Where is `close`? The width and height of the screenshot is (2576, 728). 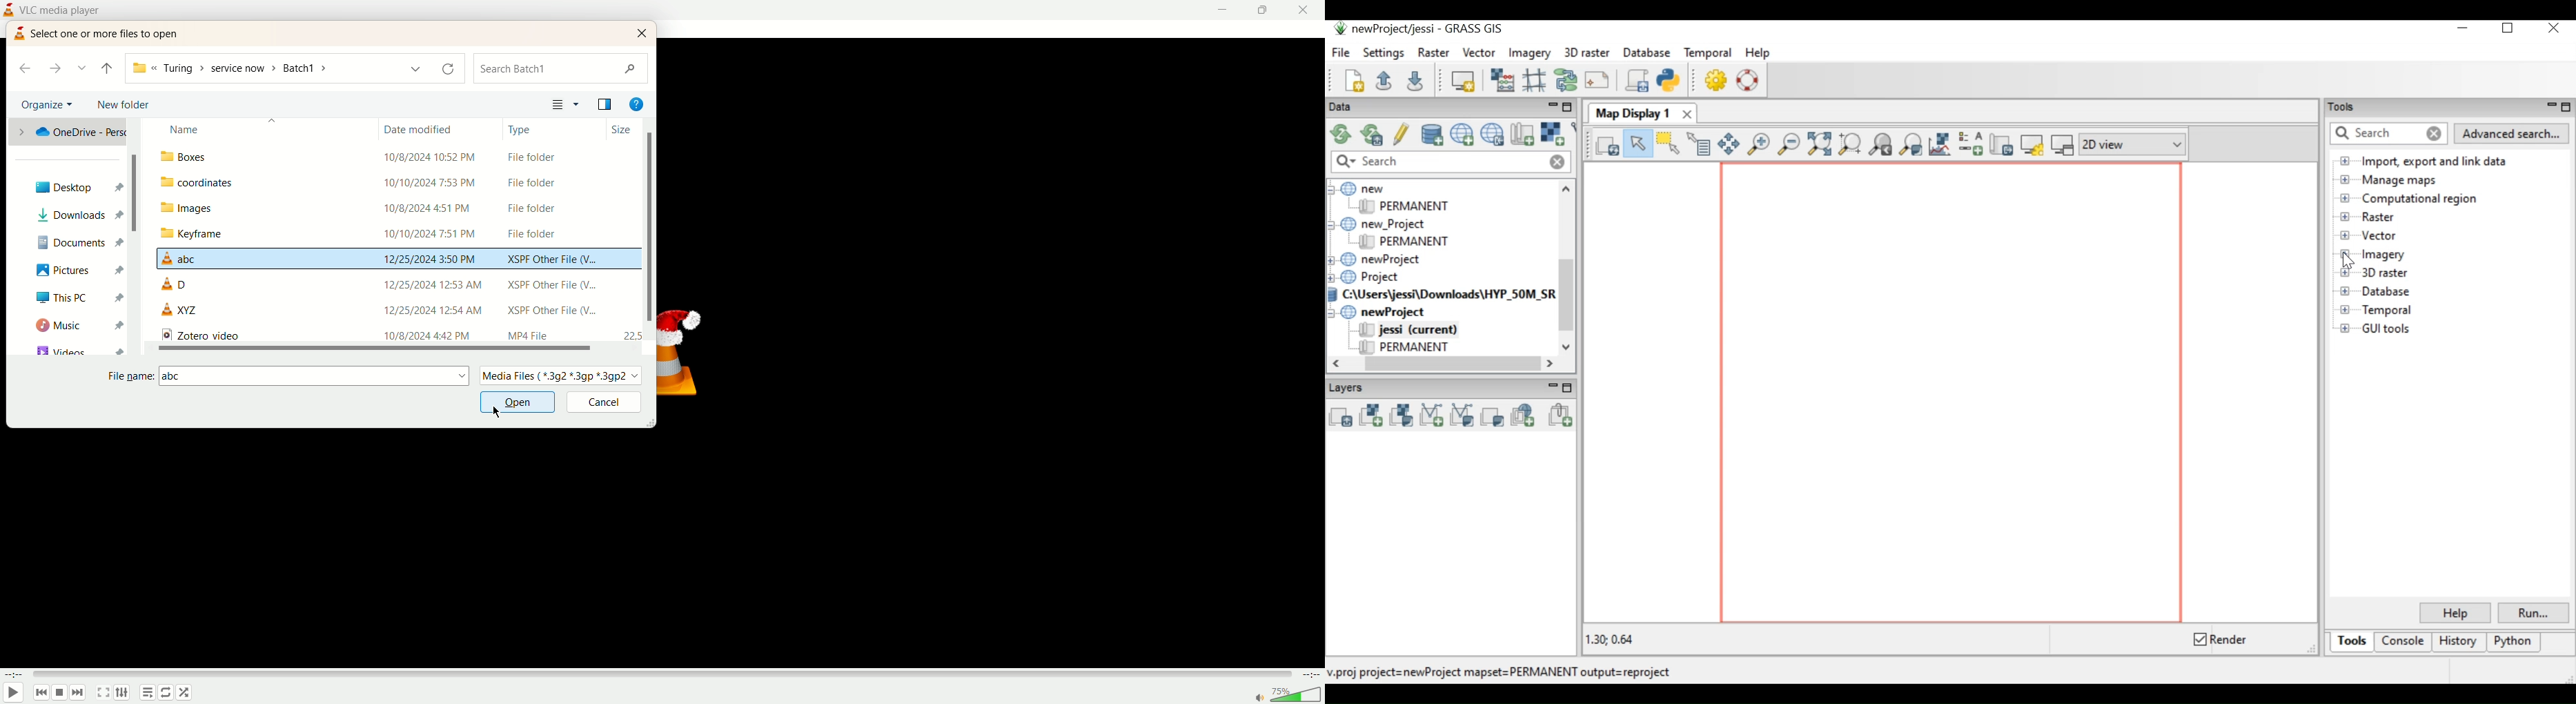 close is located at coordinates (1307, 10).